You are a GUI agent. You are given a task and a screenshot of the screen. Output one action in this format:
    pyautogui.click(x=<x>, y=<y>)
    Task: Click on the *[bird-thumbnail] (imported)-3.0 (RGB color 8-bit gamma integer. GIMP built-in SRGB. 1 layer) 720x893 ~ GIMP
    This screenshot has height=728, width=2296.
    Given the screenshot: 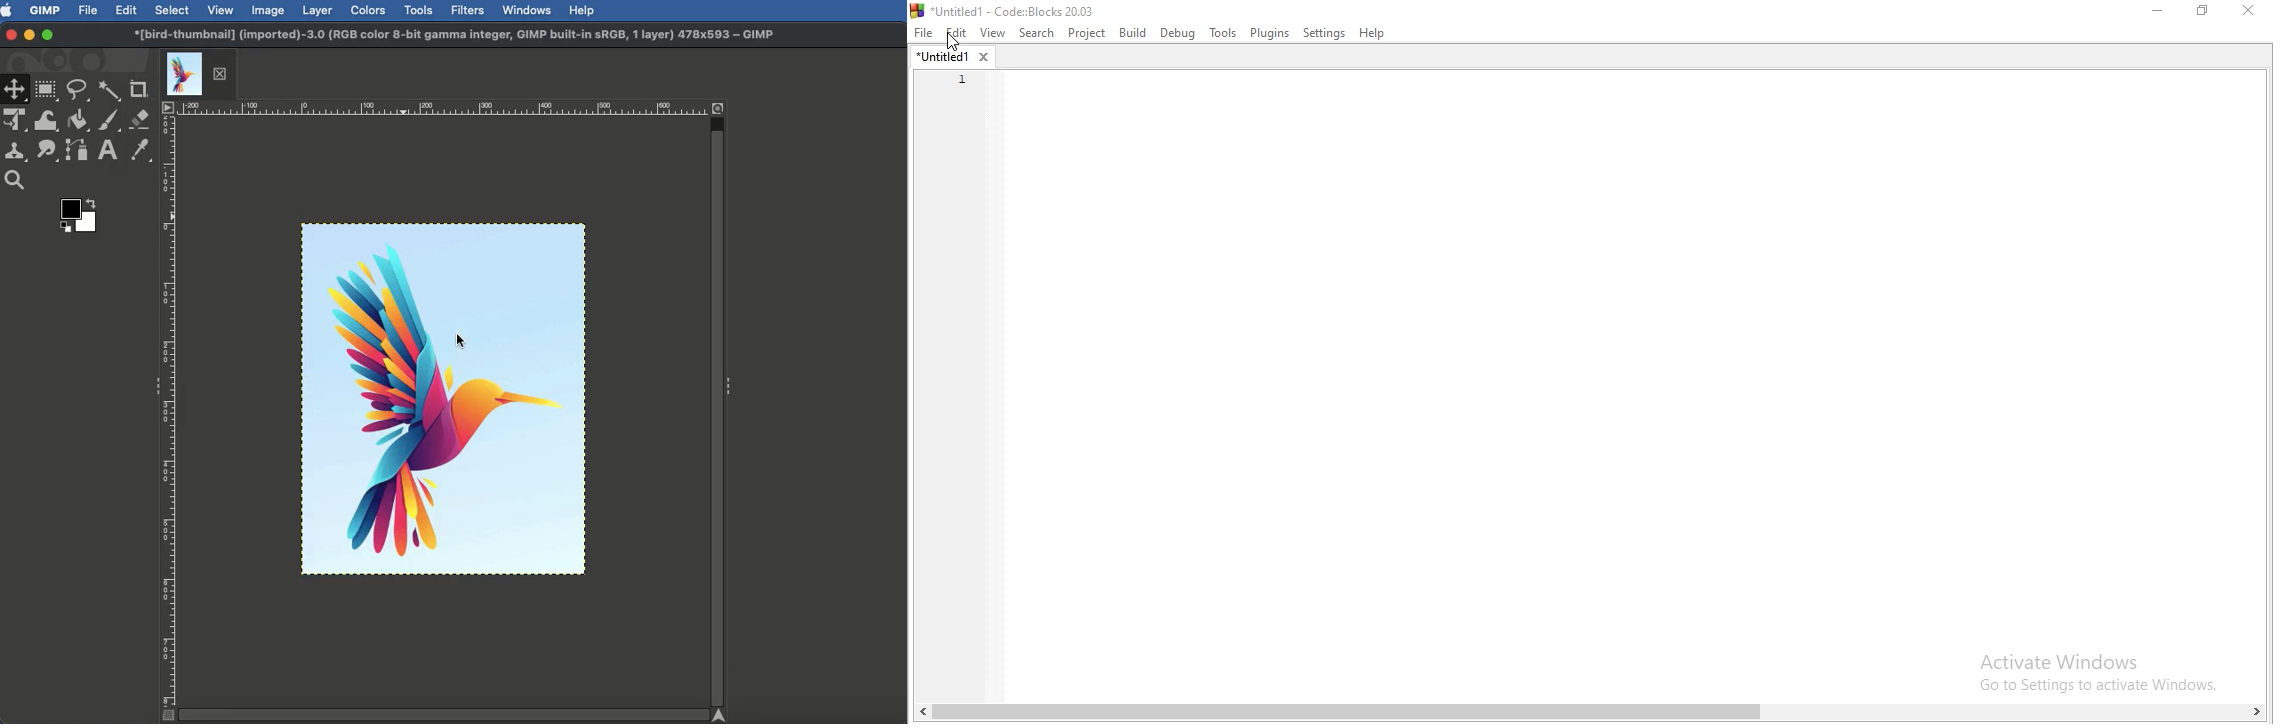 What is the action you would take?
    pyautogui.click(x=455, y=32)
    